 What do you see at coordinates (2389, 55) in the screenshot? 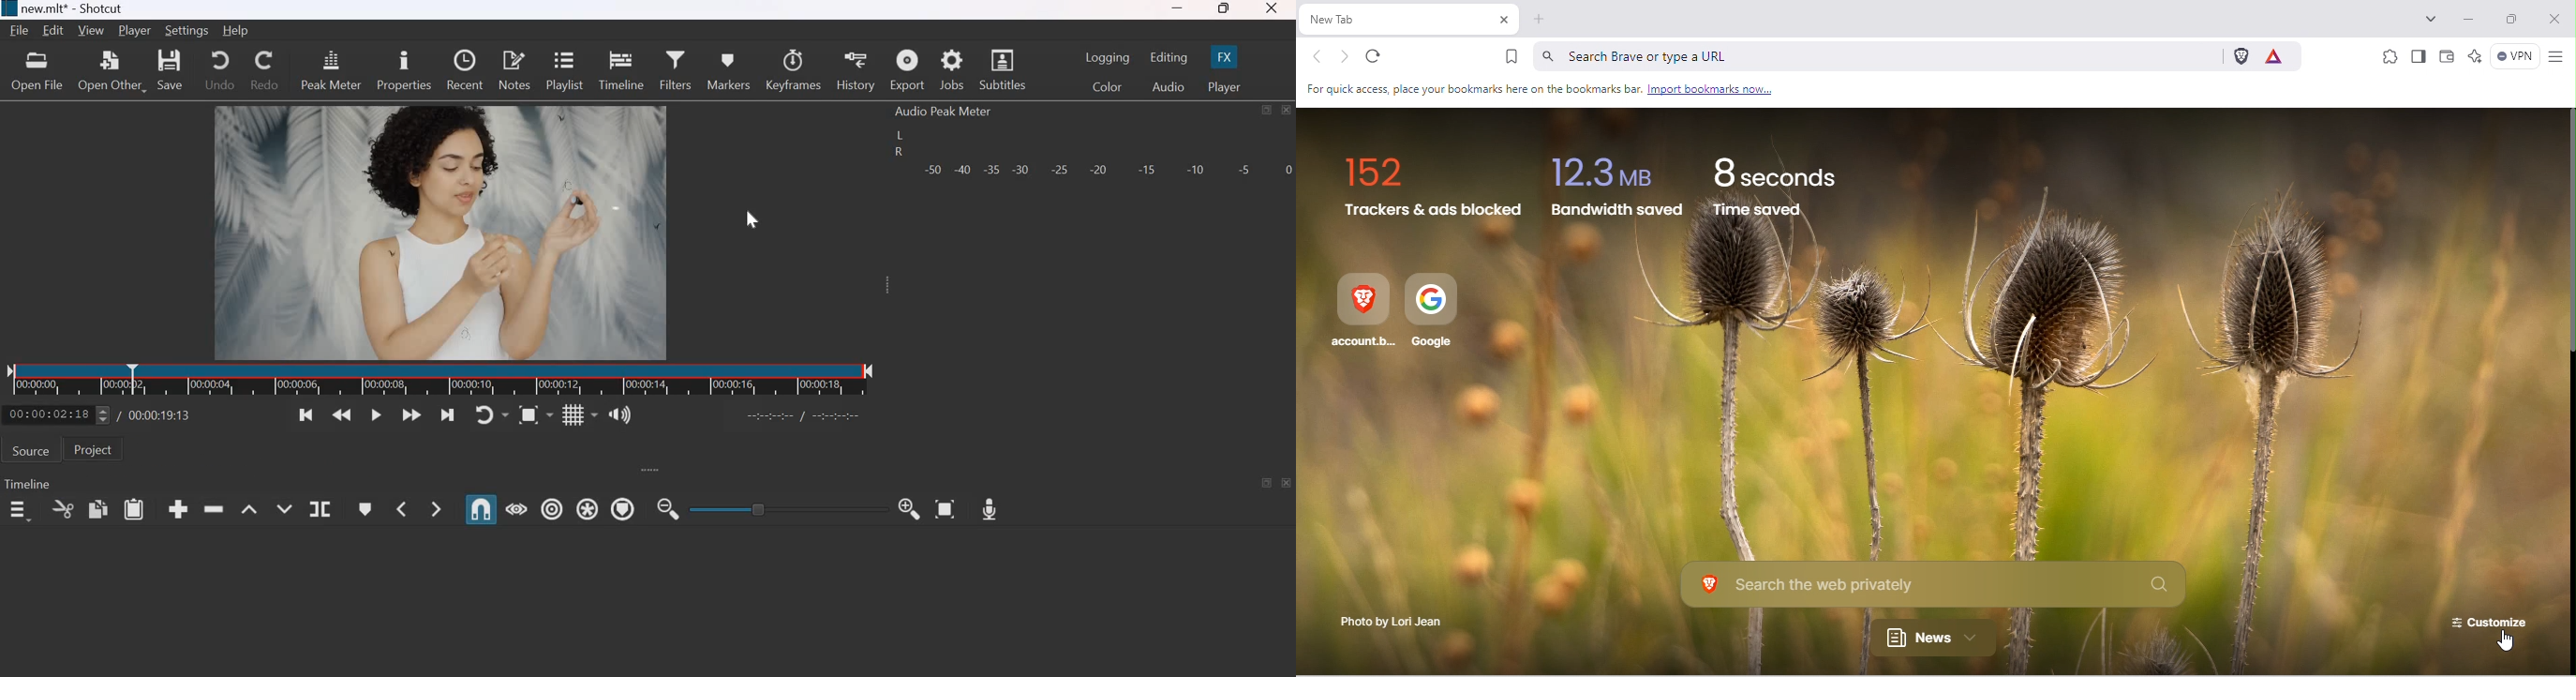
I see `Extensions` at bounding box center [2389, 55].